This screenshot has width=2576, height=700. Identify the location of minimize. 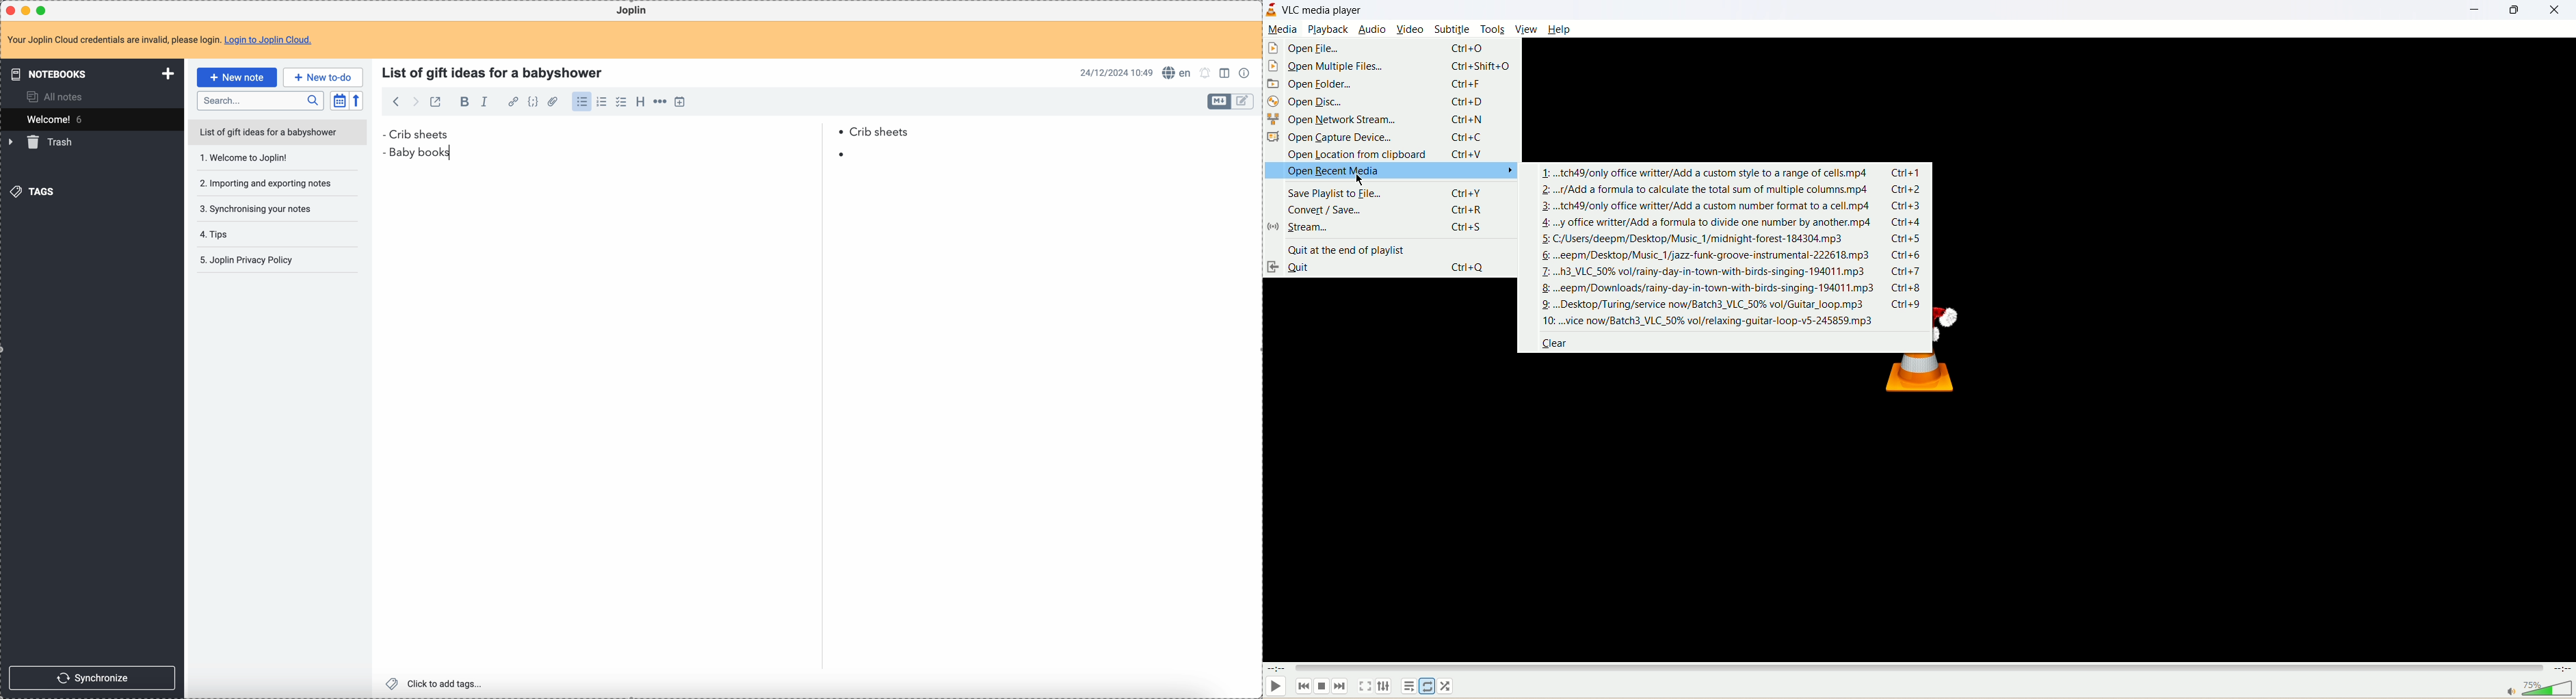
(2474, 12).